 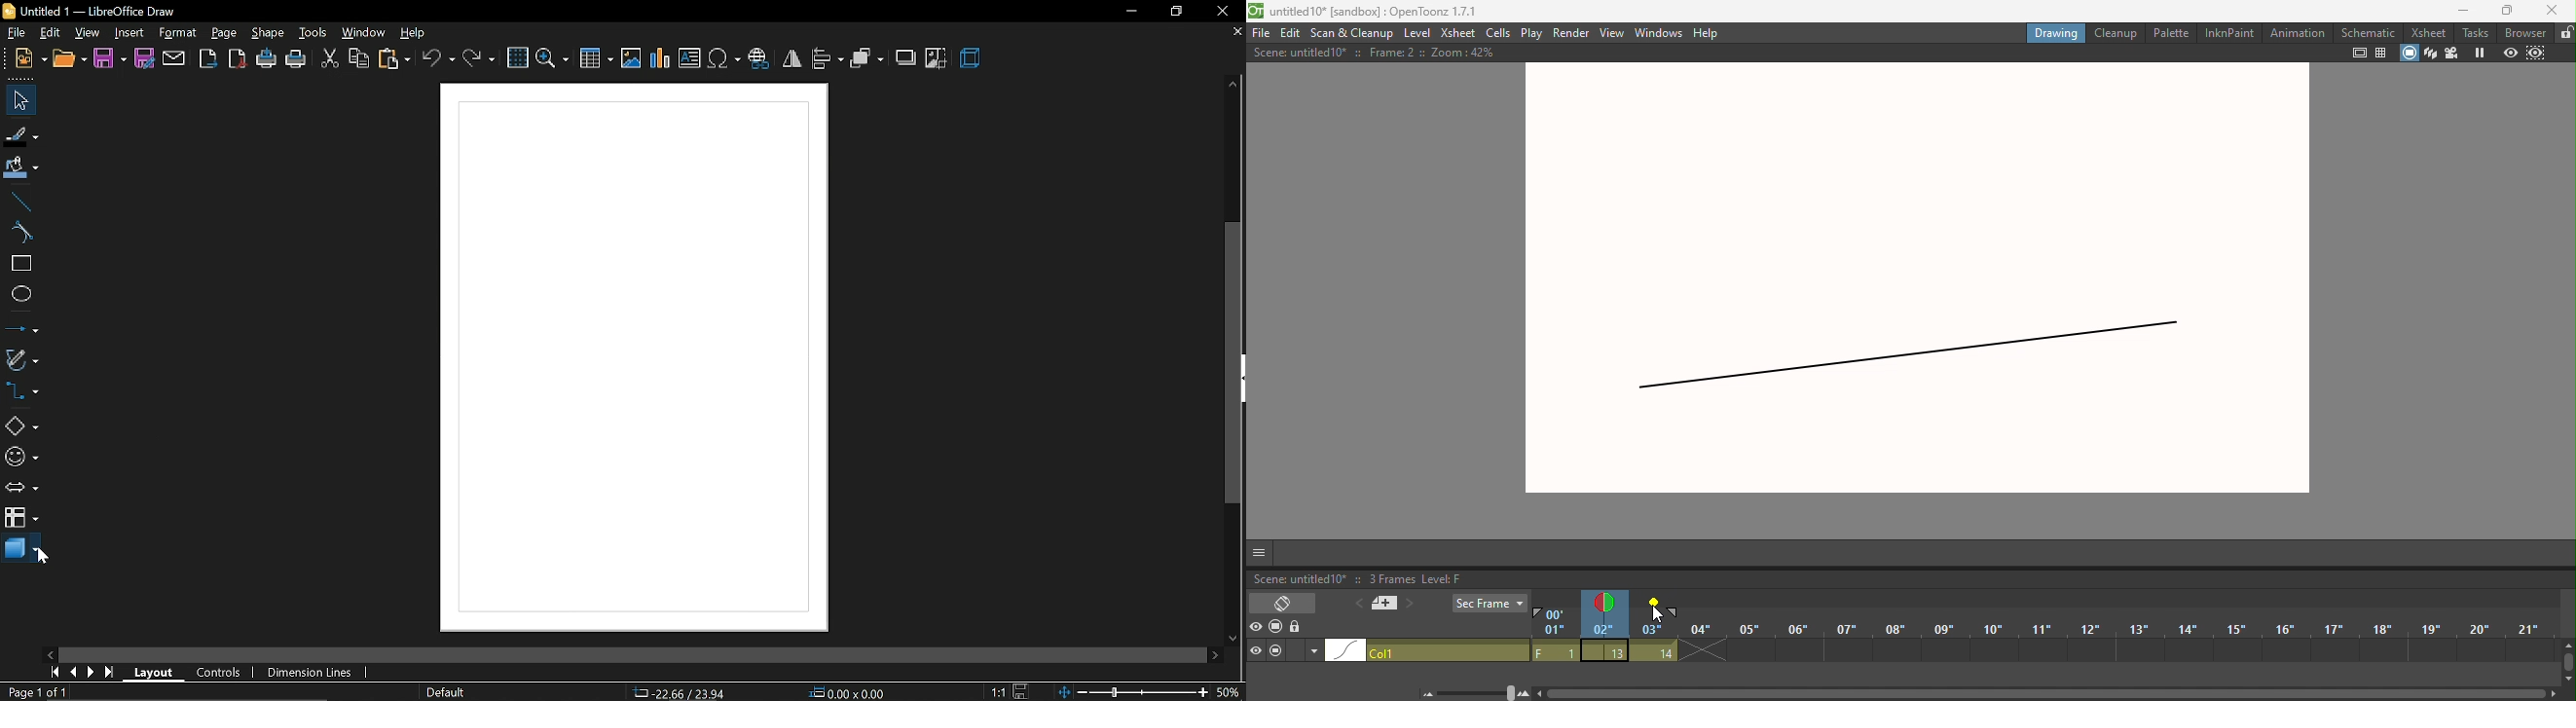 I want to click on arrange, so click(x=867, y=58).